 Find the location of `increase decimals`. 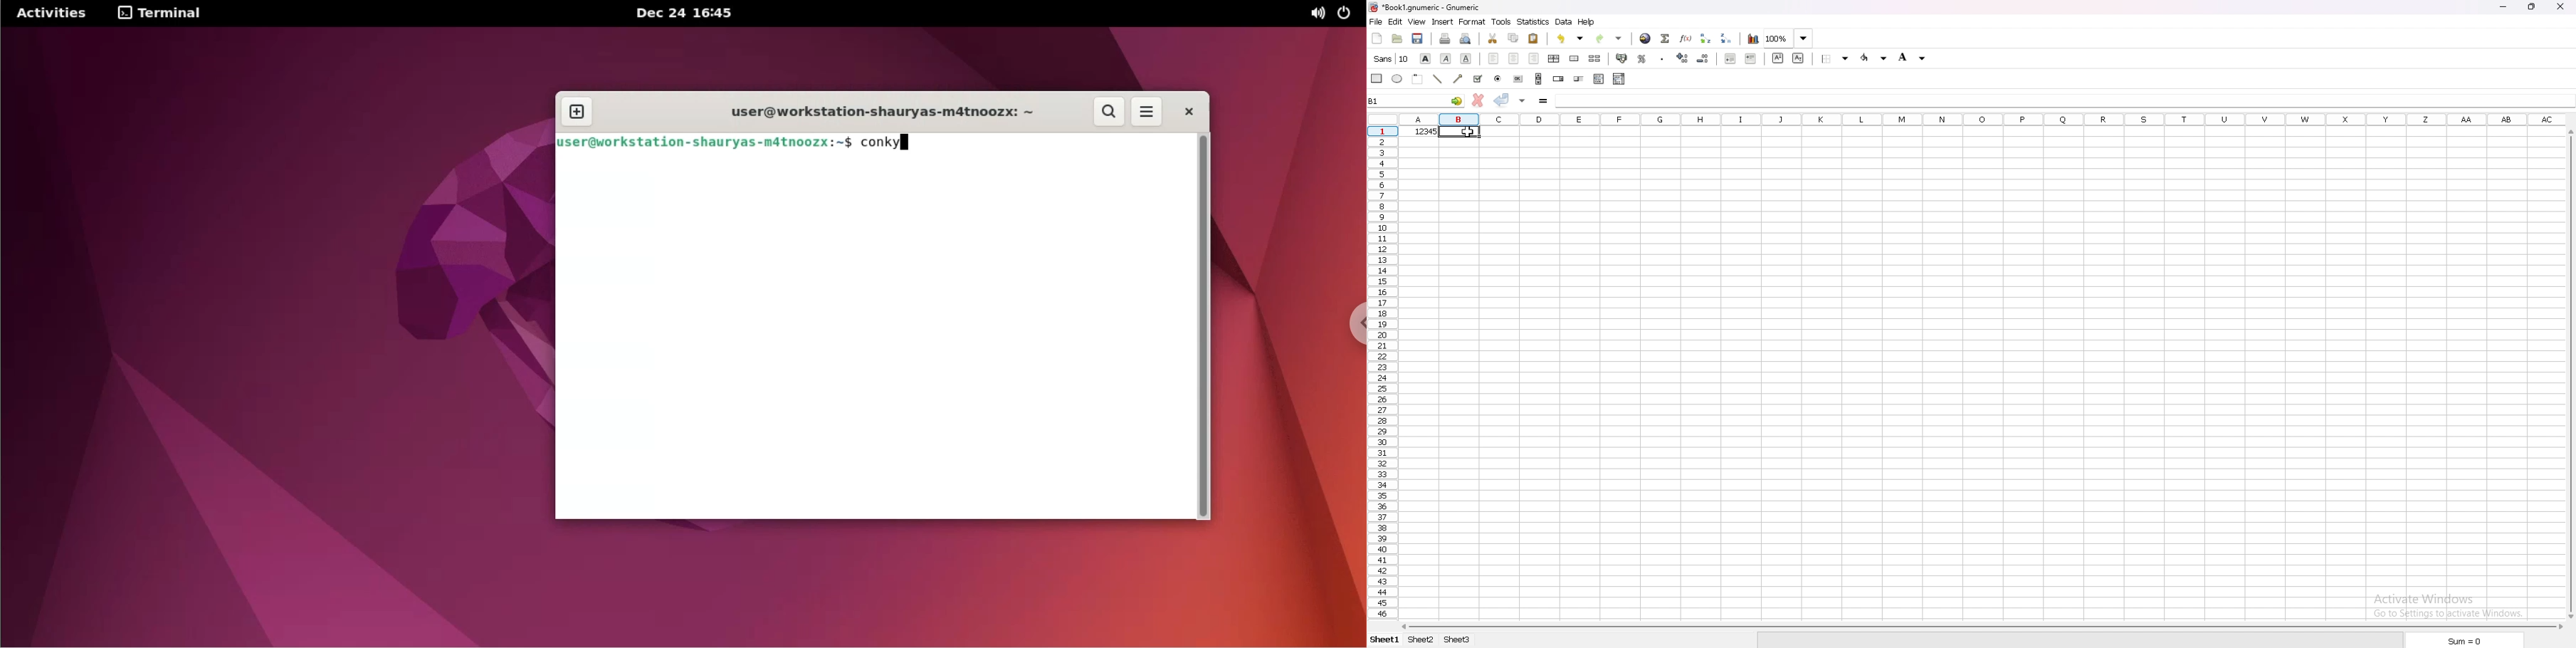

increase decimals is located at coordinates (1684, 58).